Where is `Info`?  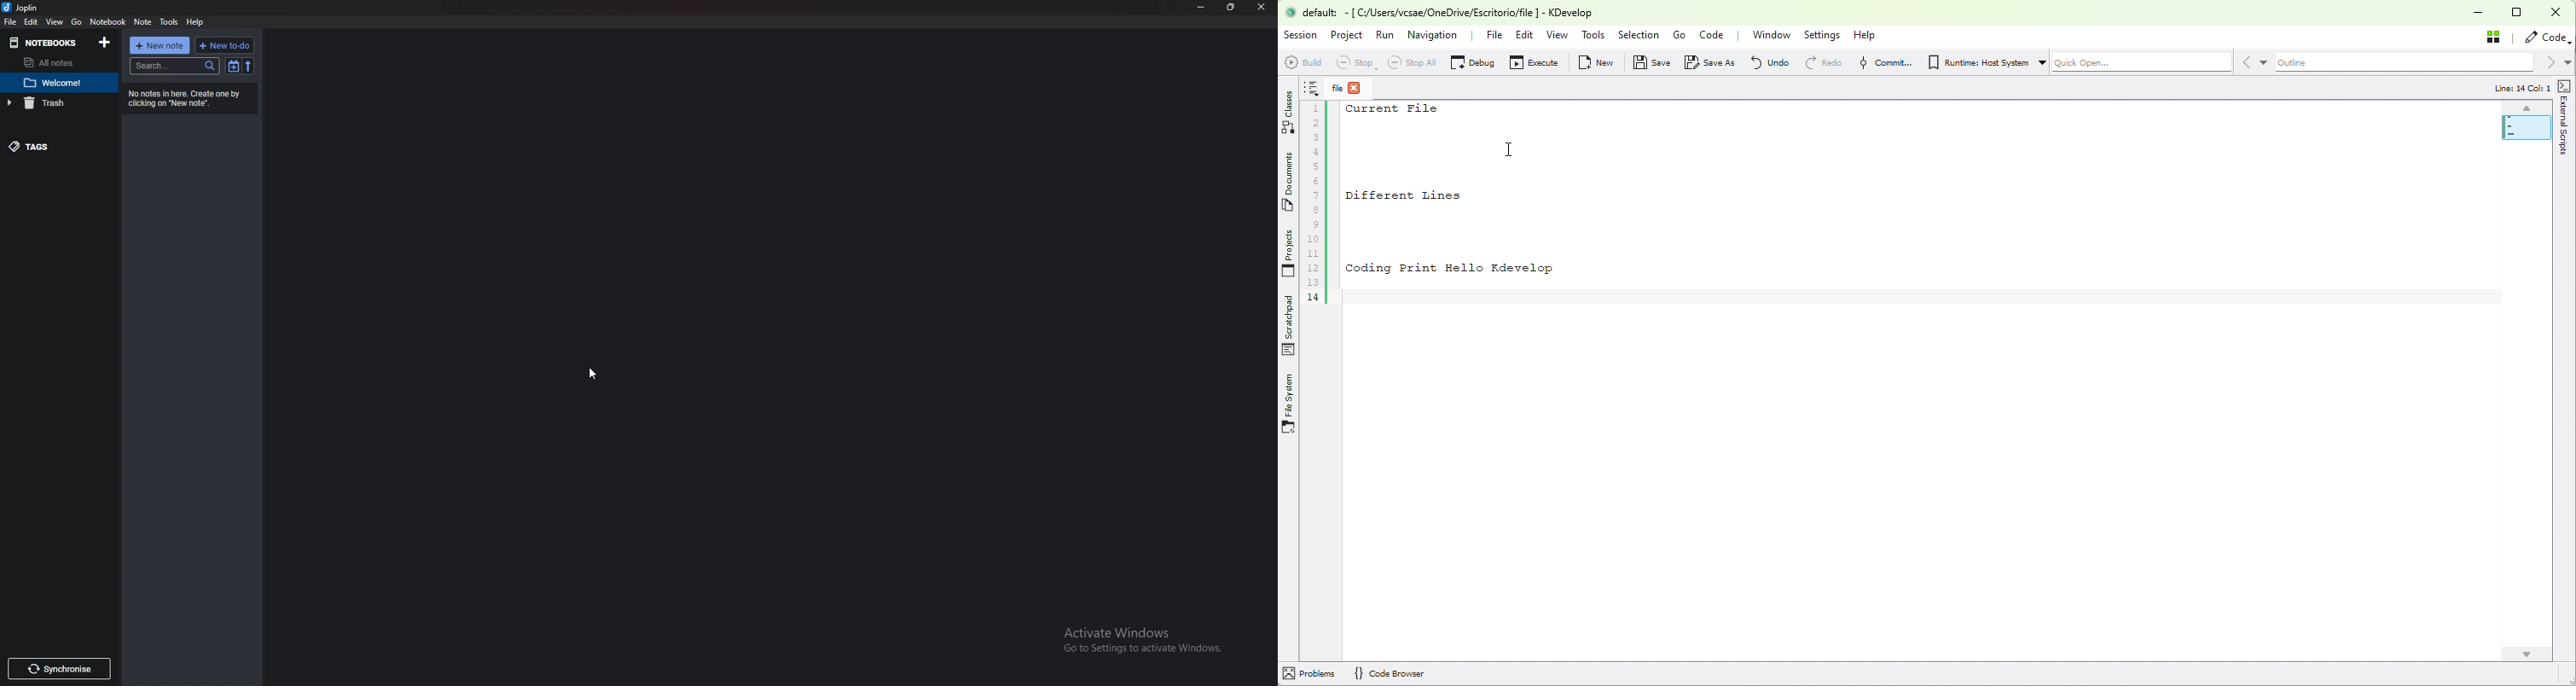
Info is located at coordinates (183, 99).